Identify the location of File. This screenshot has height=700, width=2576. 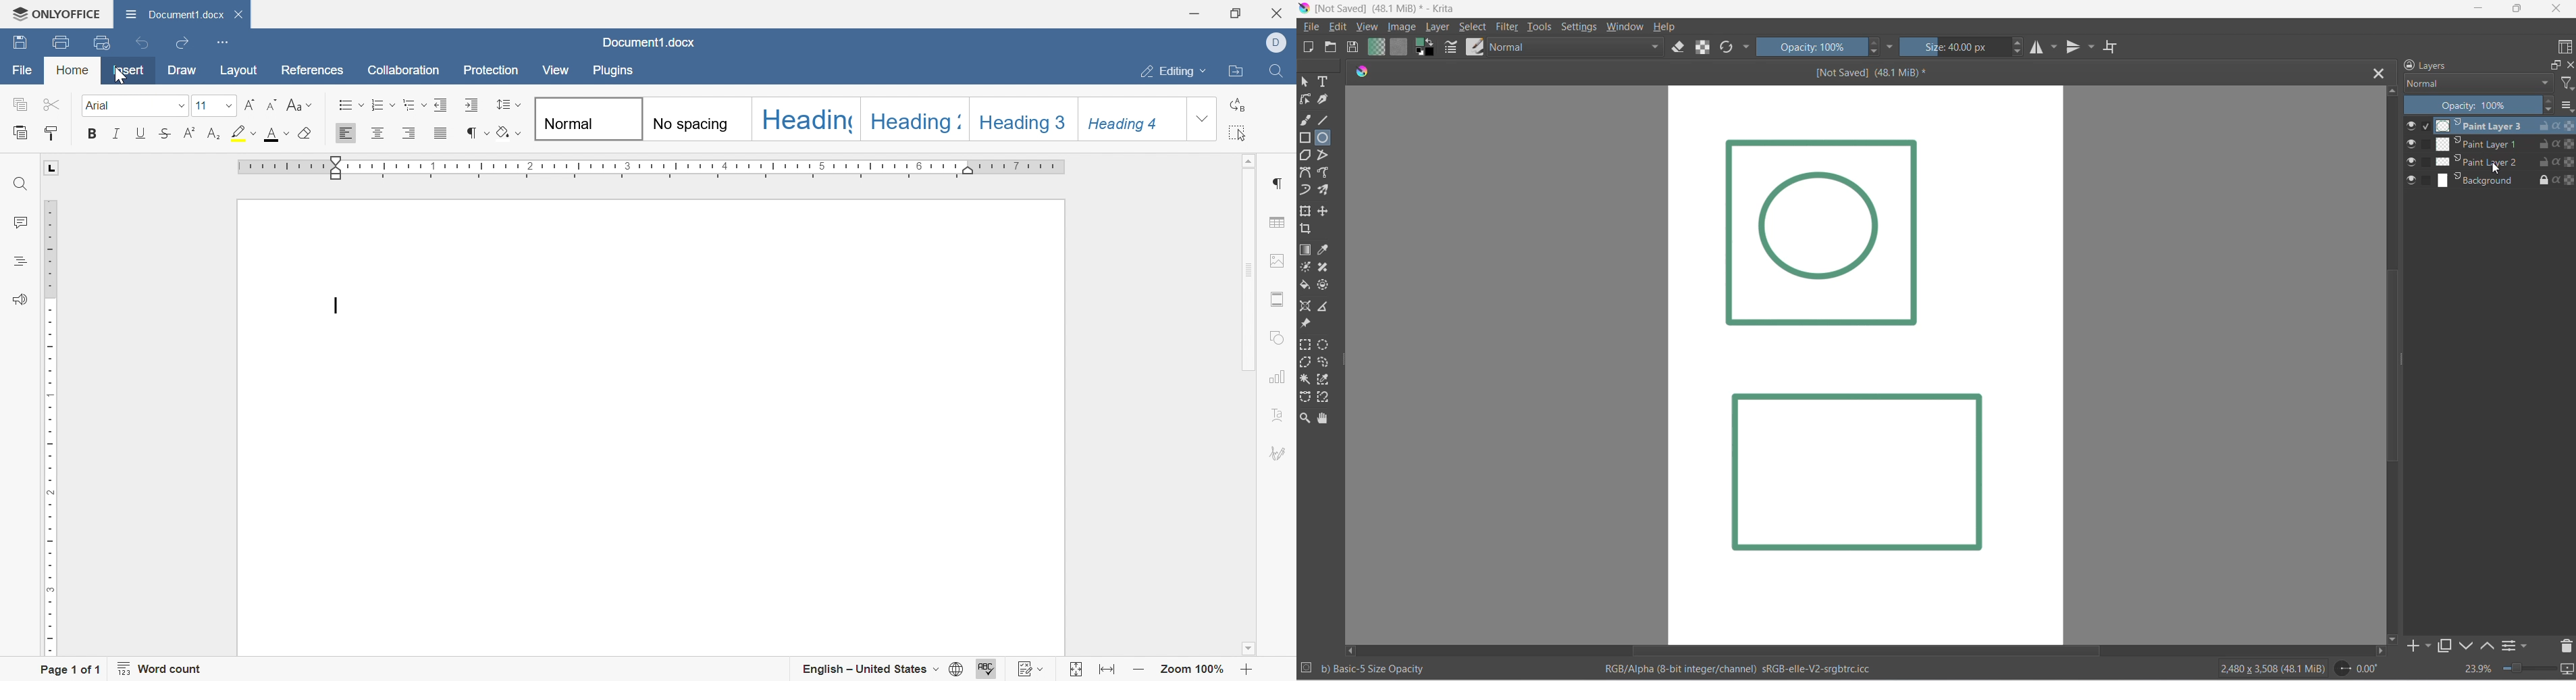
(20, 70).